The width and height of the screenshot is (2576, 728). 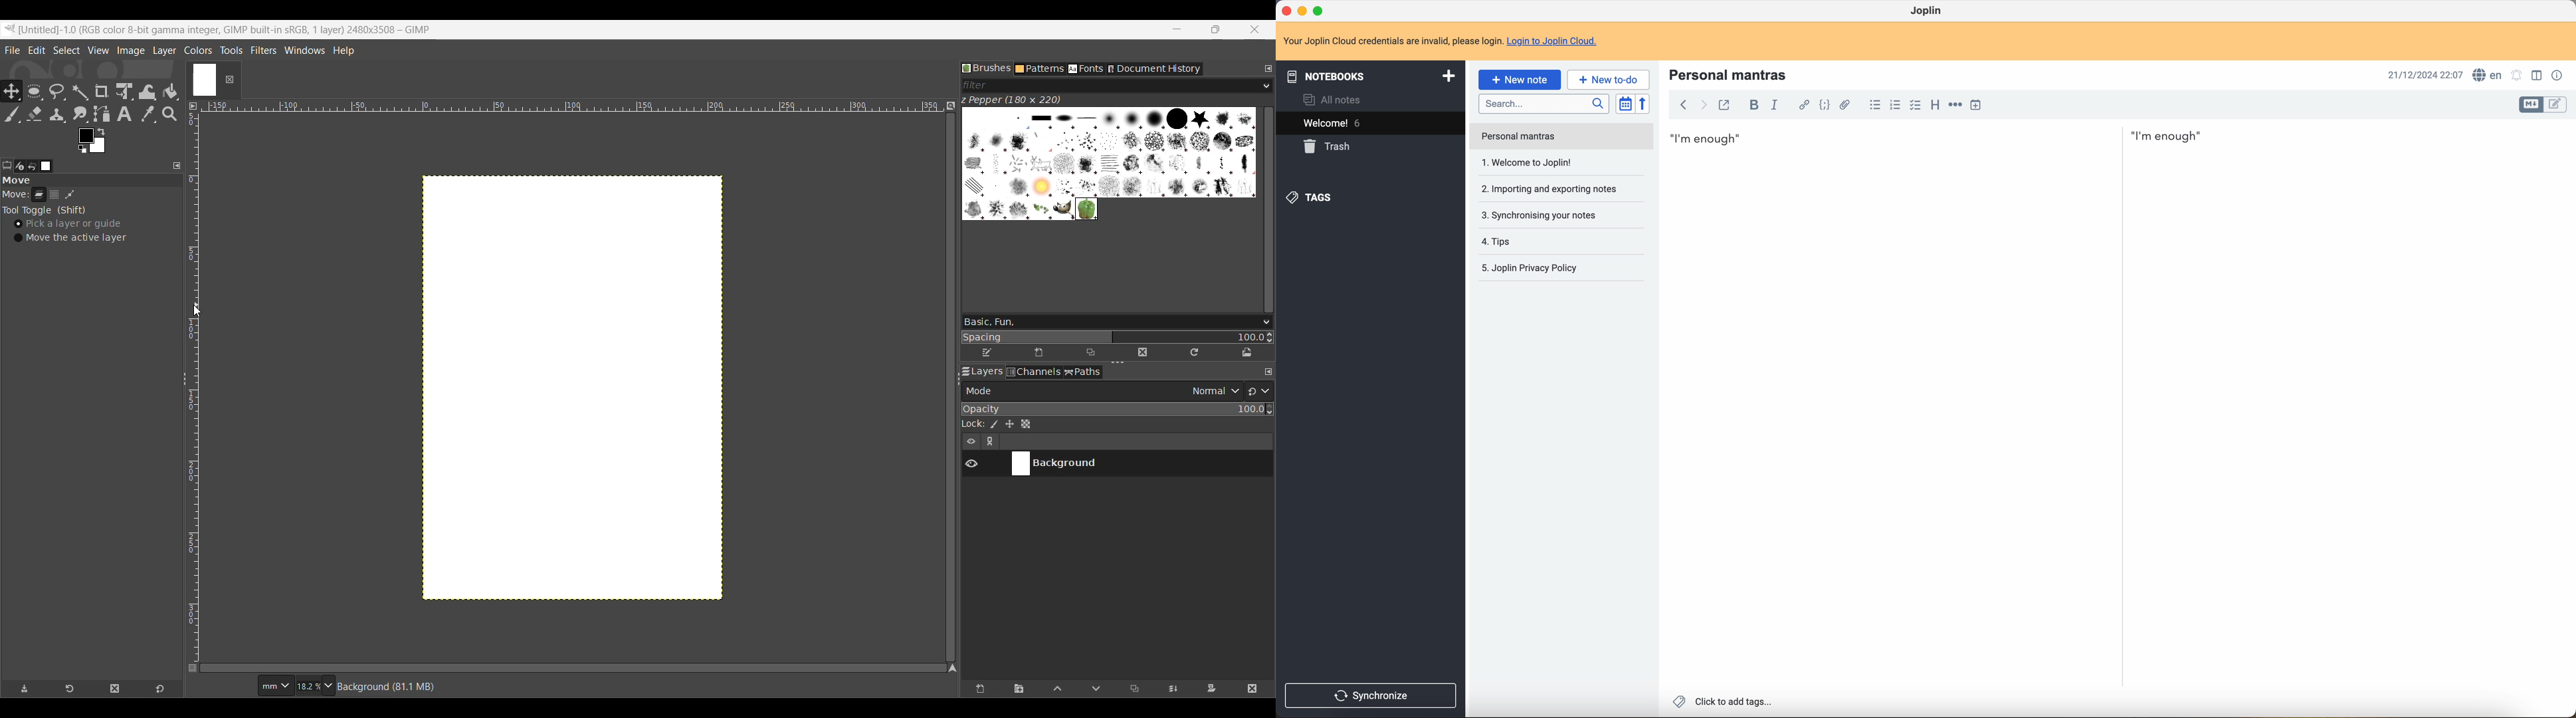 I want to click on Switch to another group of modes, so click(x=1258, y=391).